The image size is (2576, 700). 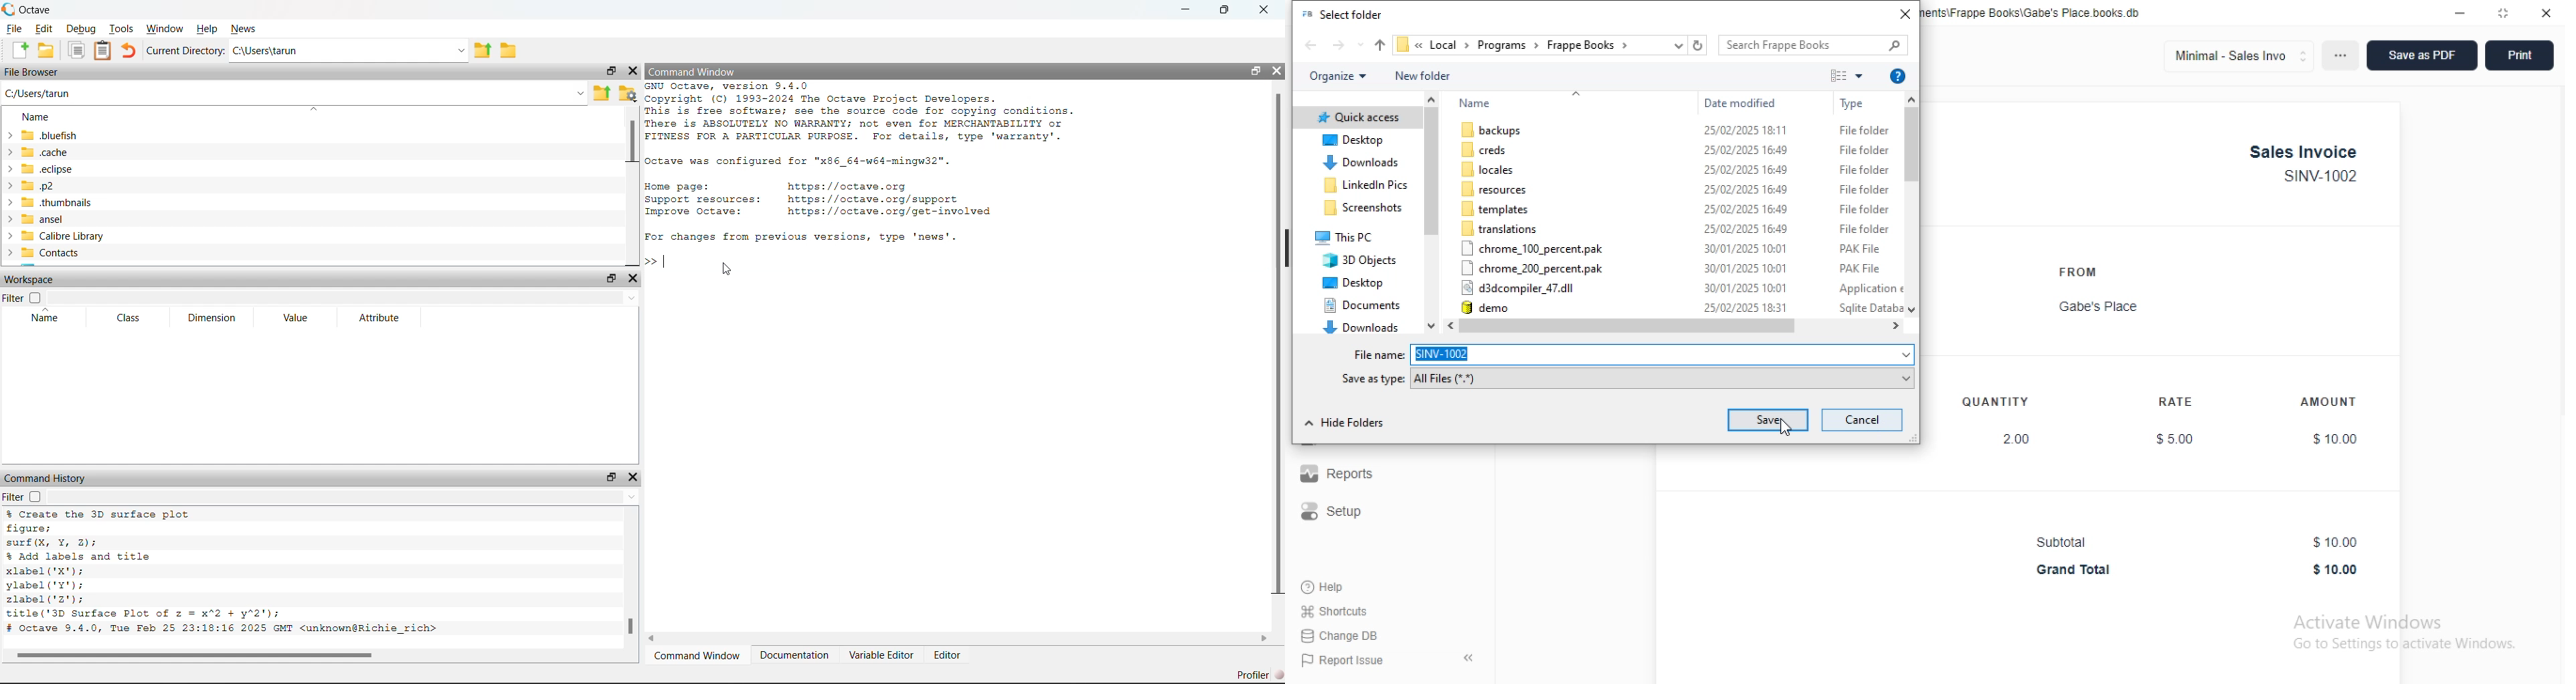 I want to click on $10.00, so click(x=2336, y=542).